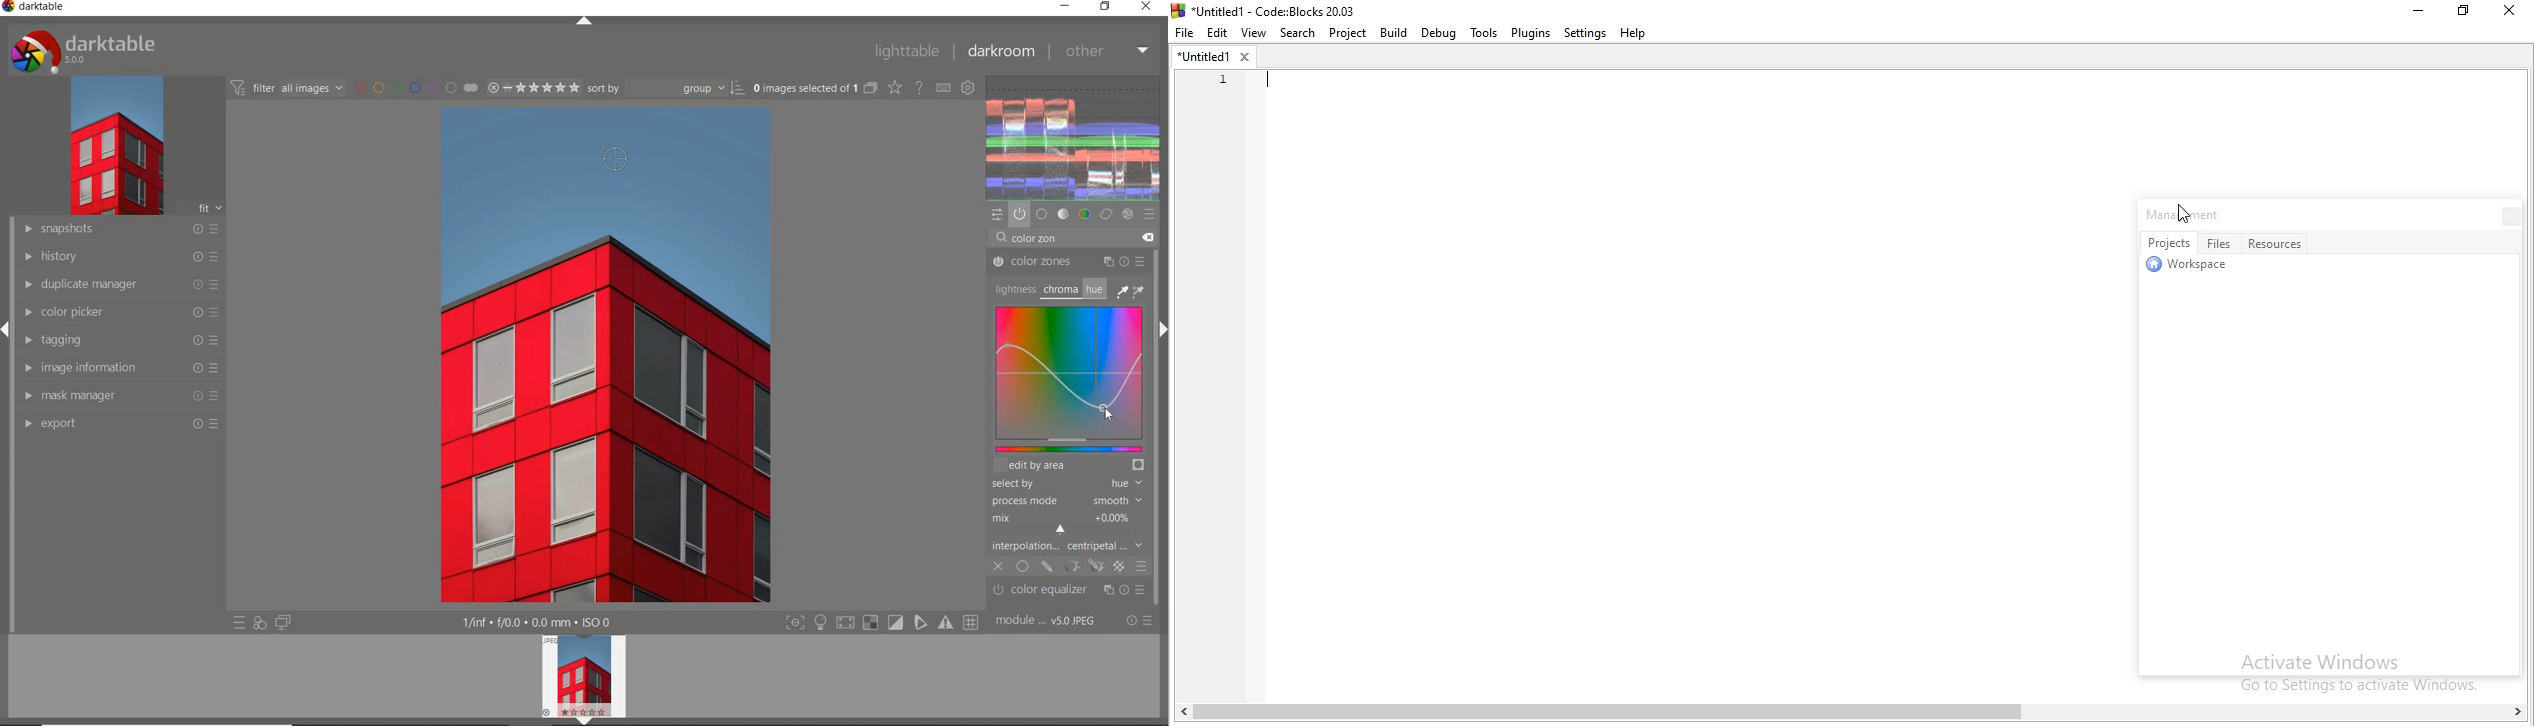  I want to click on lighttable, so click(905, 51).